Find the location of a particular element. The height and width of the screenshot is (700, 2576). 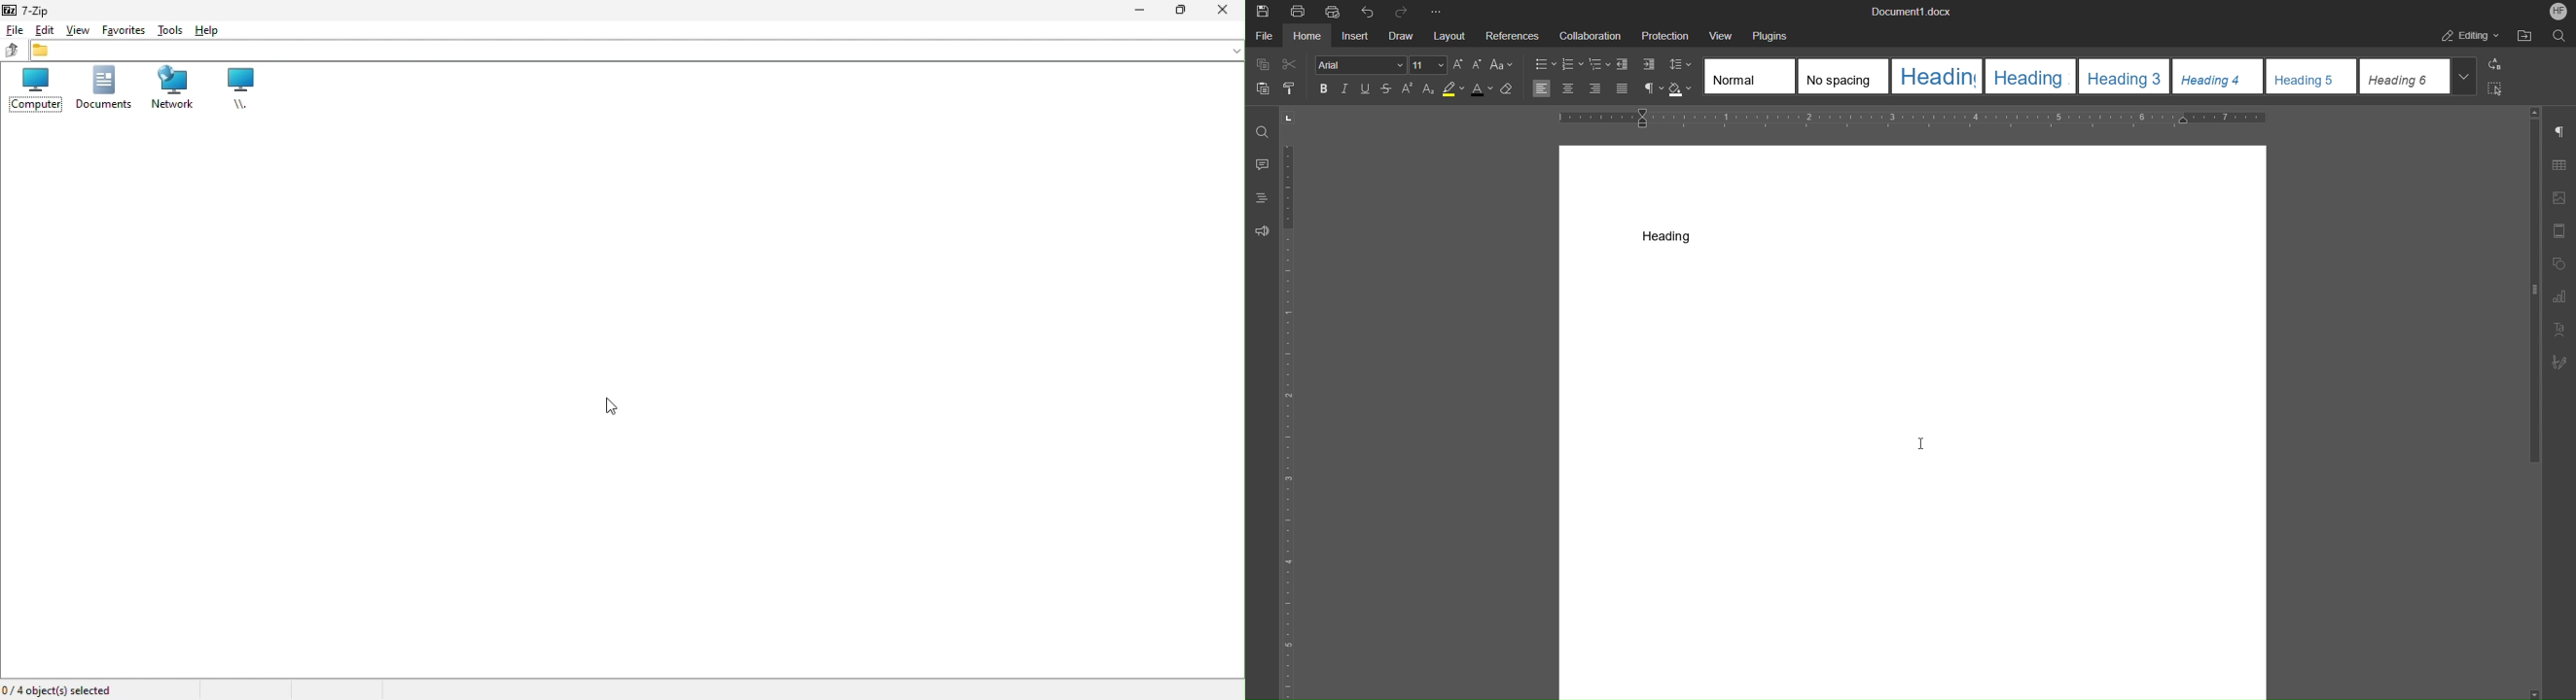

Feedback and Support is located at coordinates (1262, 231).